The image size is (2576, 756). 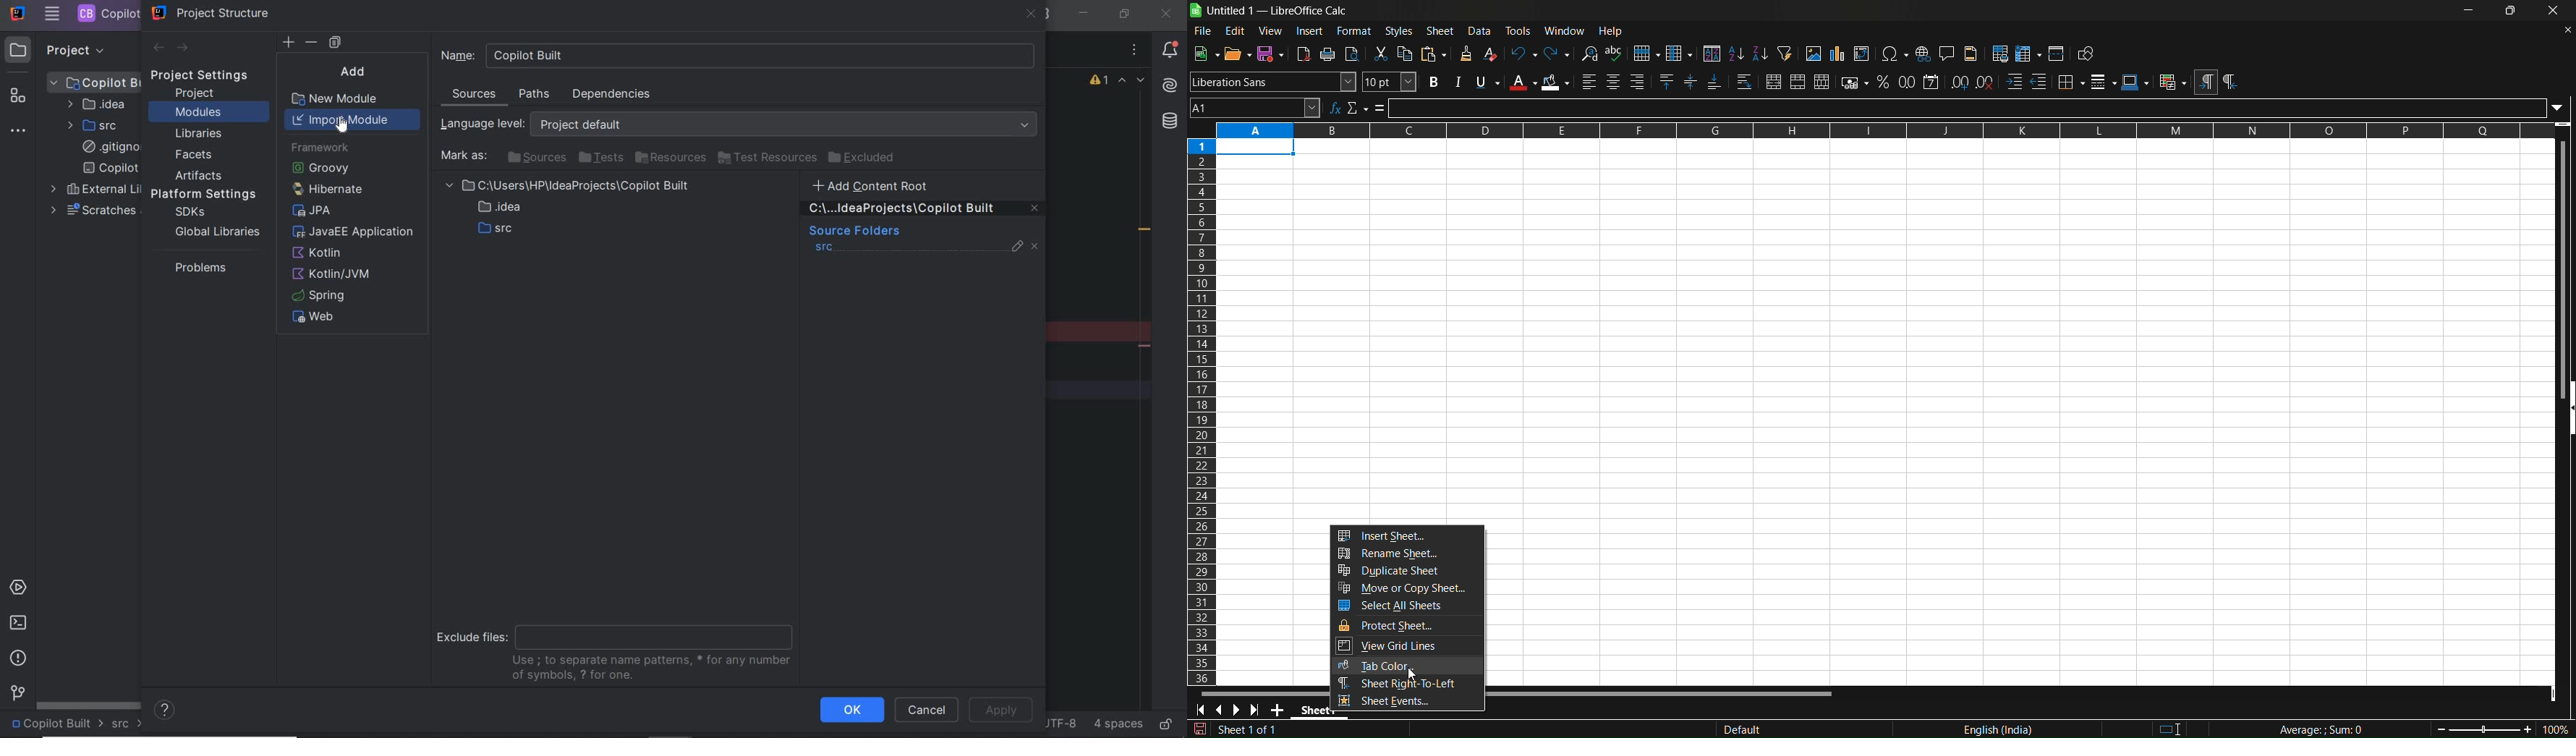 I want to click on tab color, so click(x=1406, y=666).